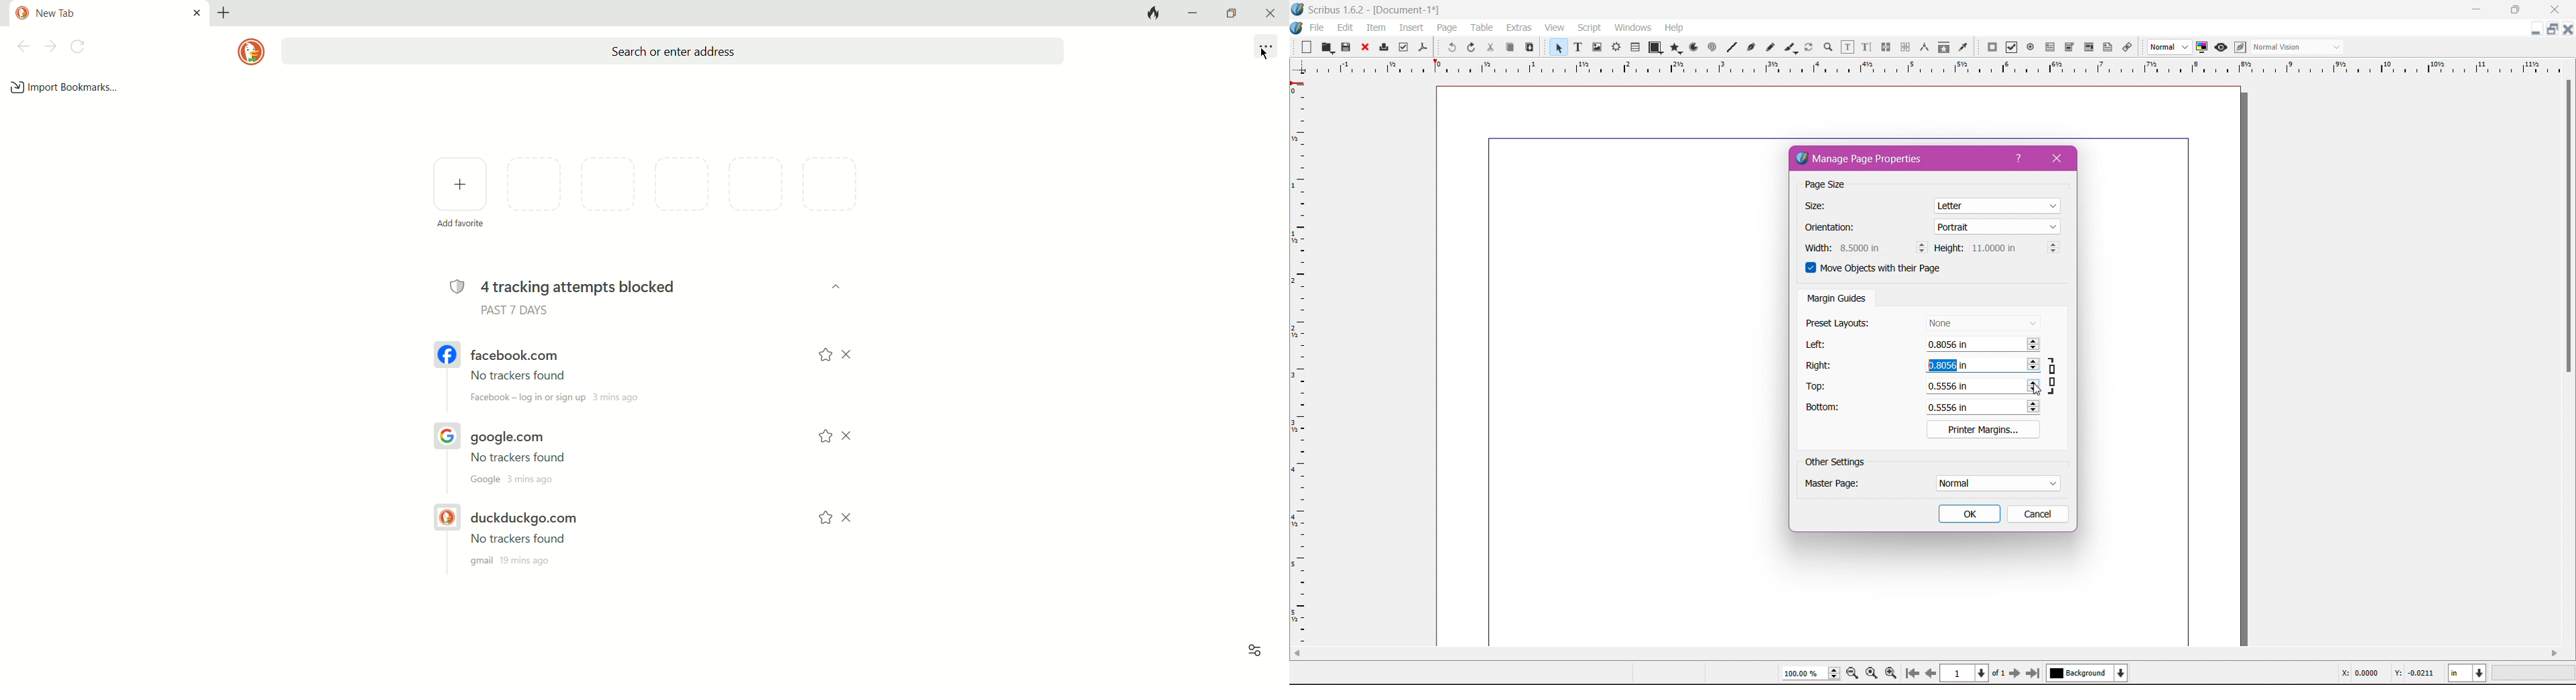  I want to click on Help, so click(2019, 159).